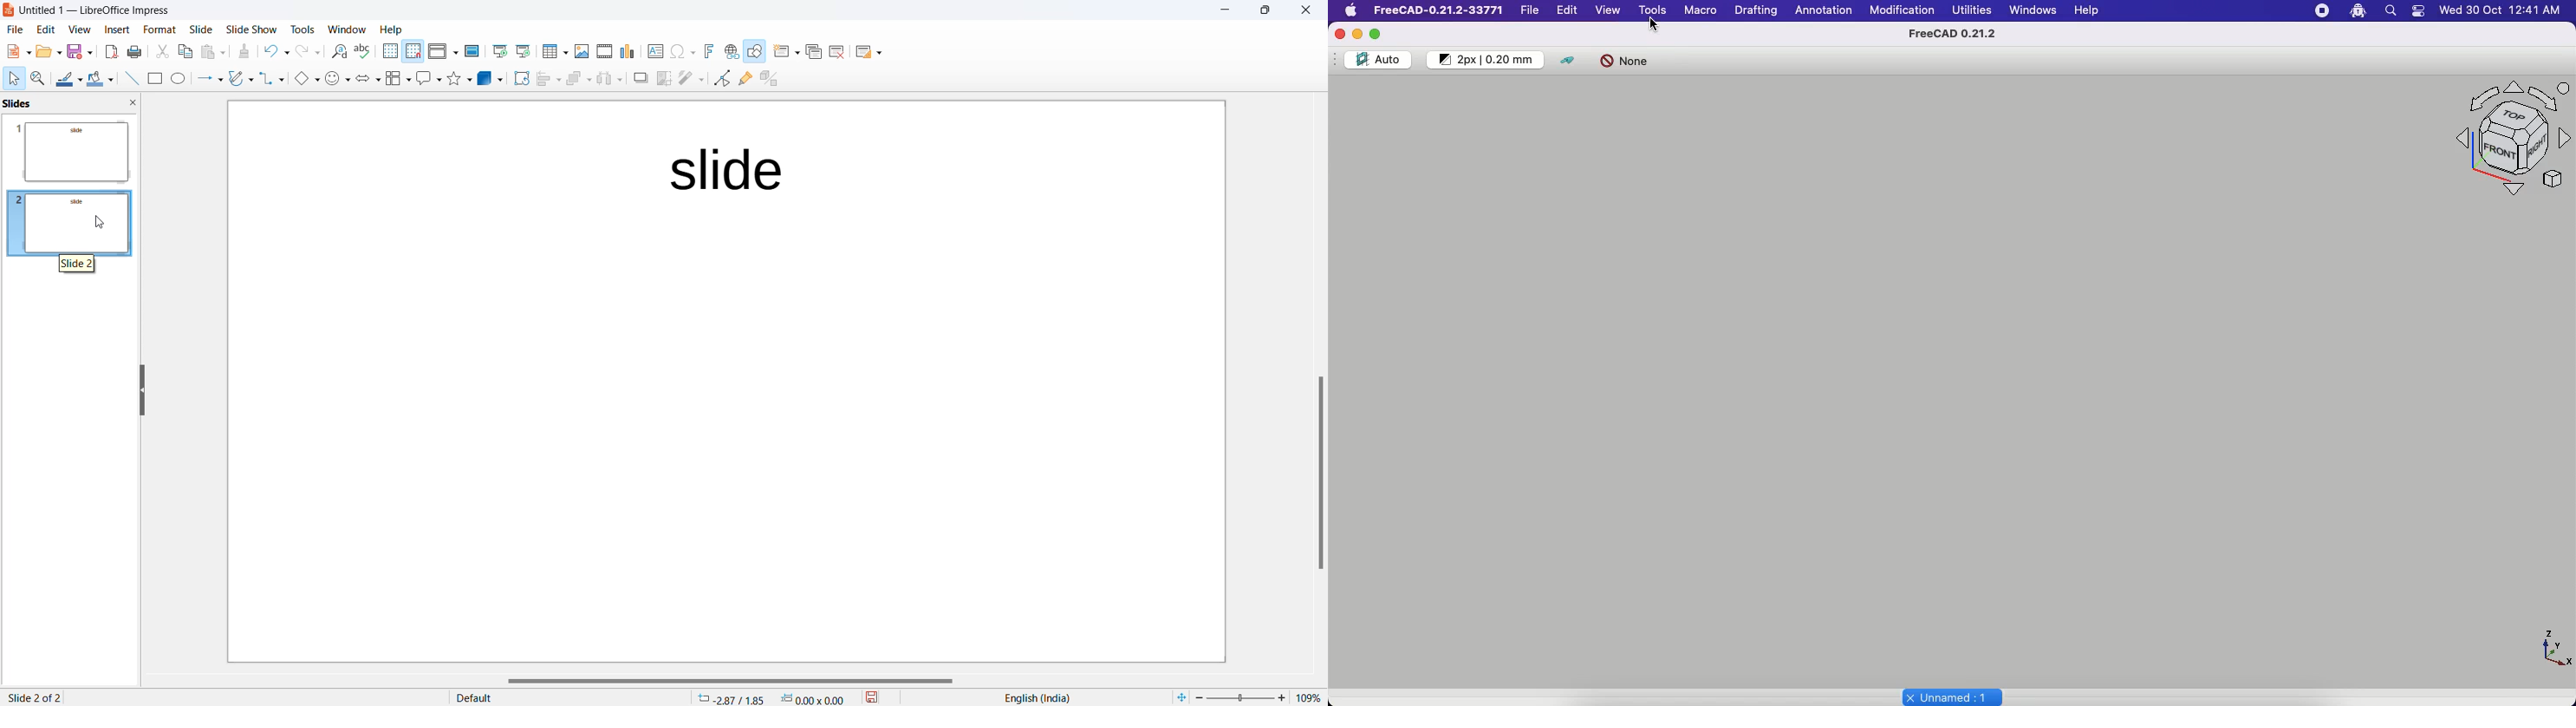 Image resolution: width=2576 pixels, height=728 pixels. What do you see at coordinates (77, 264) in the screenshot?
I see `hover text "slide 2"` at bounding box center [77, 264].